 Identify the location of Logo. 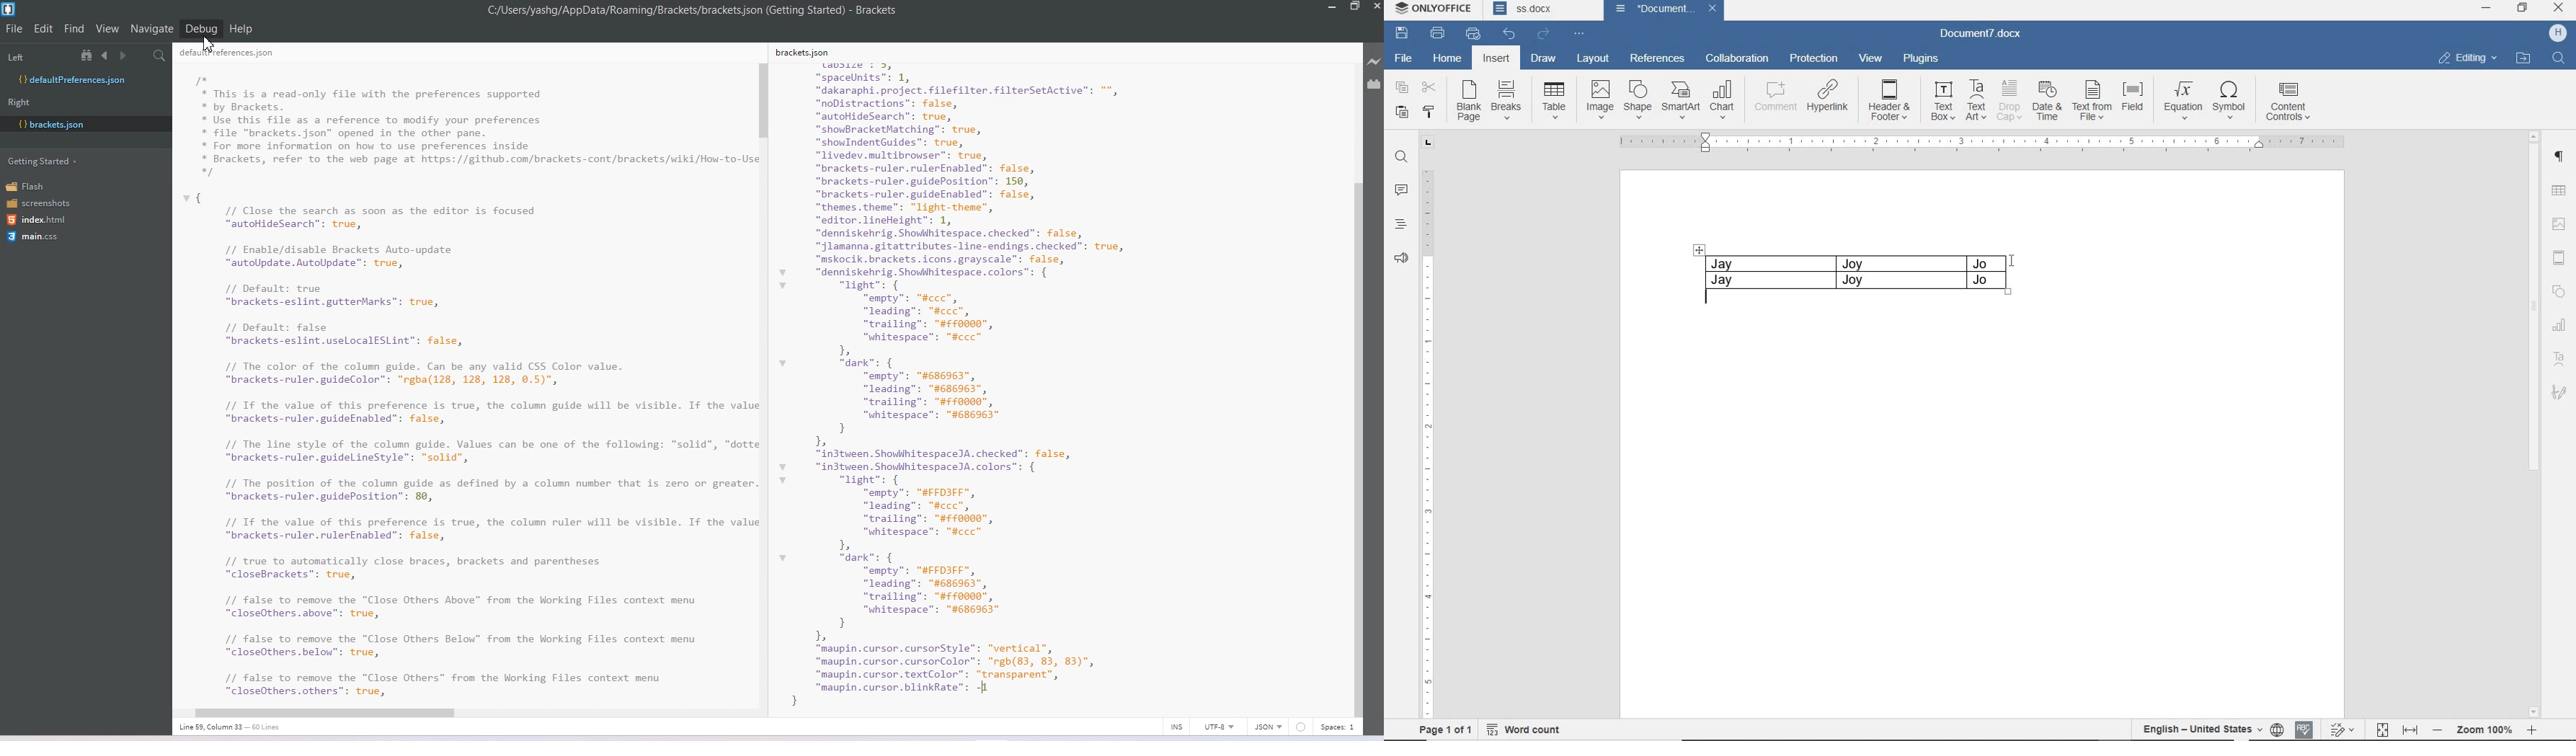
(10, 9).